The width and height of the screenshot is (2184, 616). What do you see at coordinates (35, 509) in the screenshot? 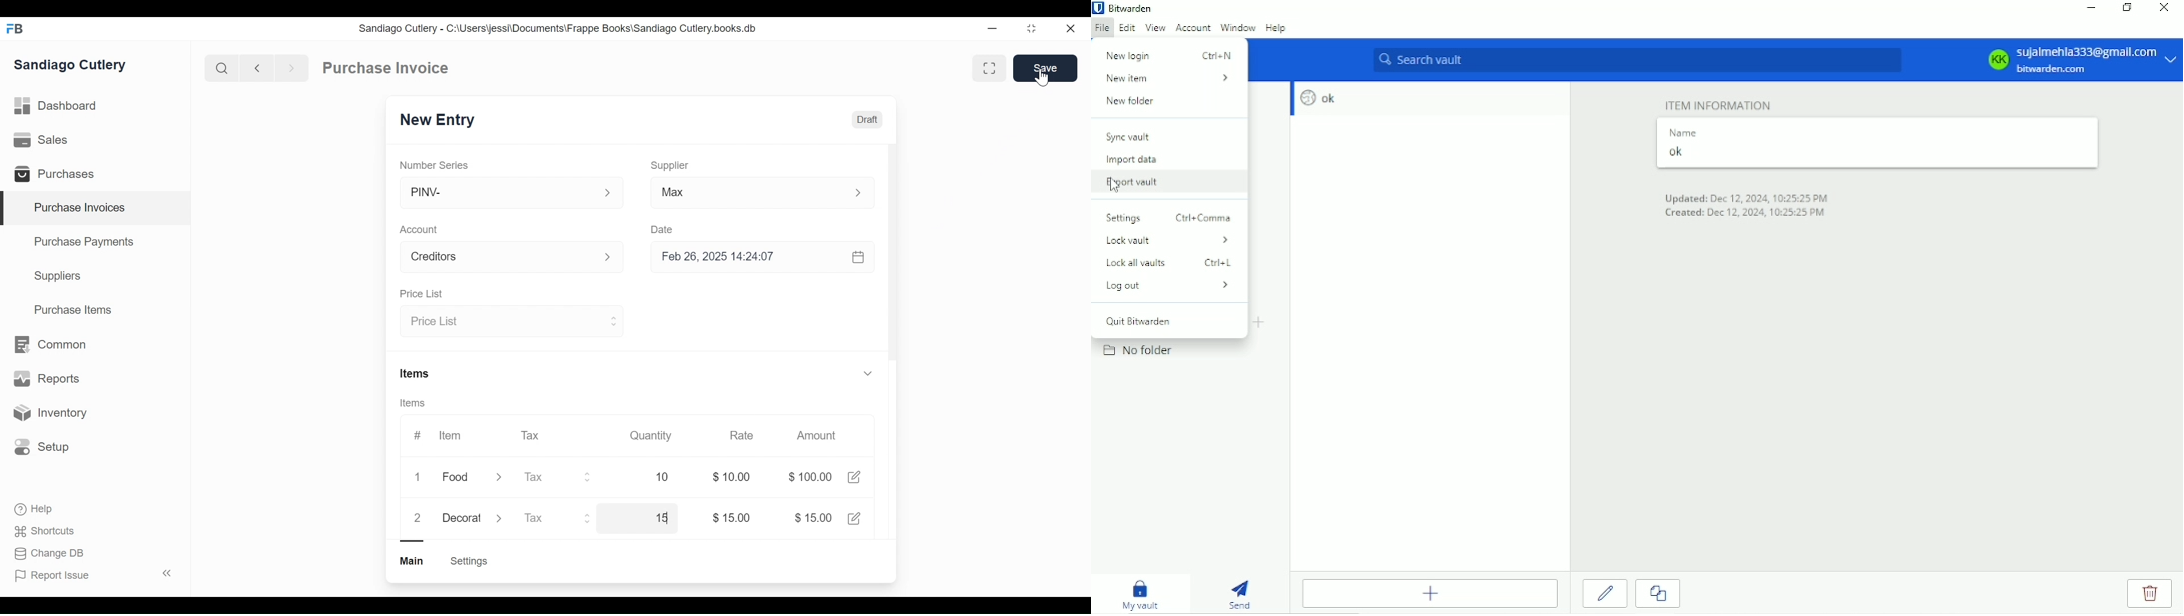
I see `Help` at bounding box center [35, 509].